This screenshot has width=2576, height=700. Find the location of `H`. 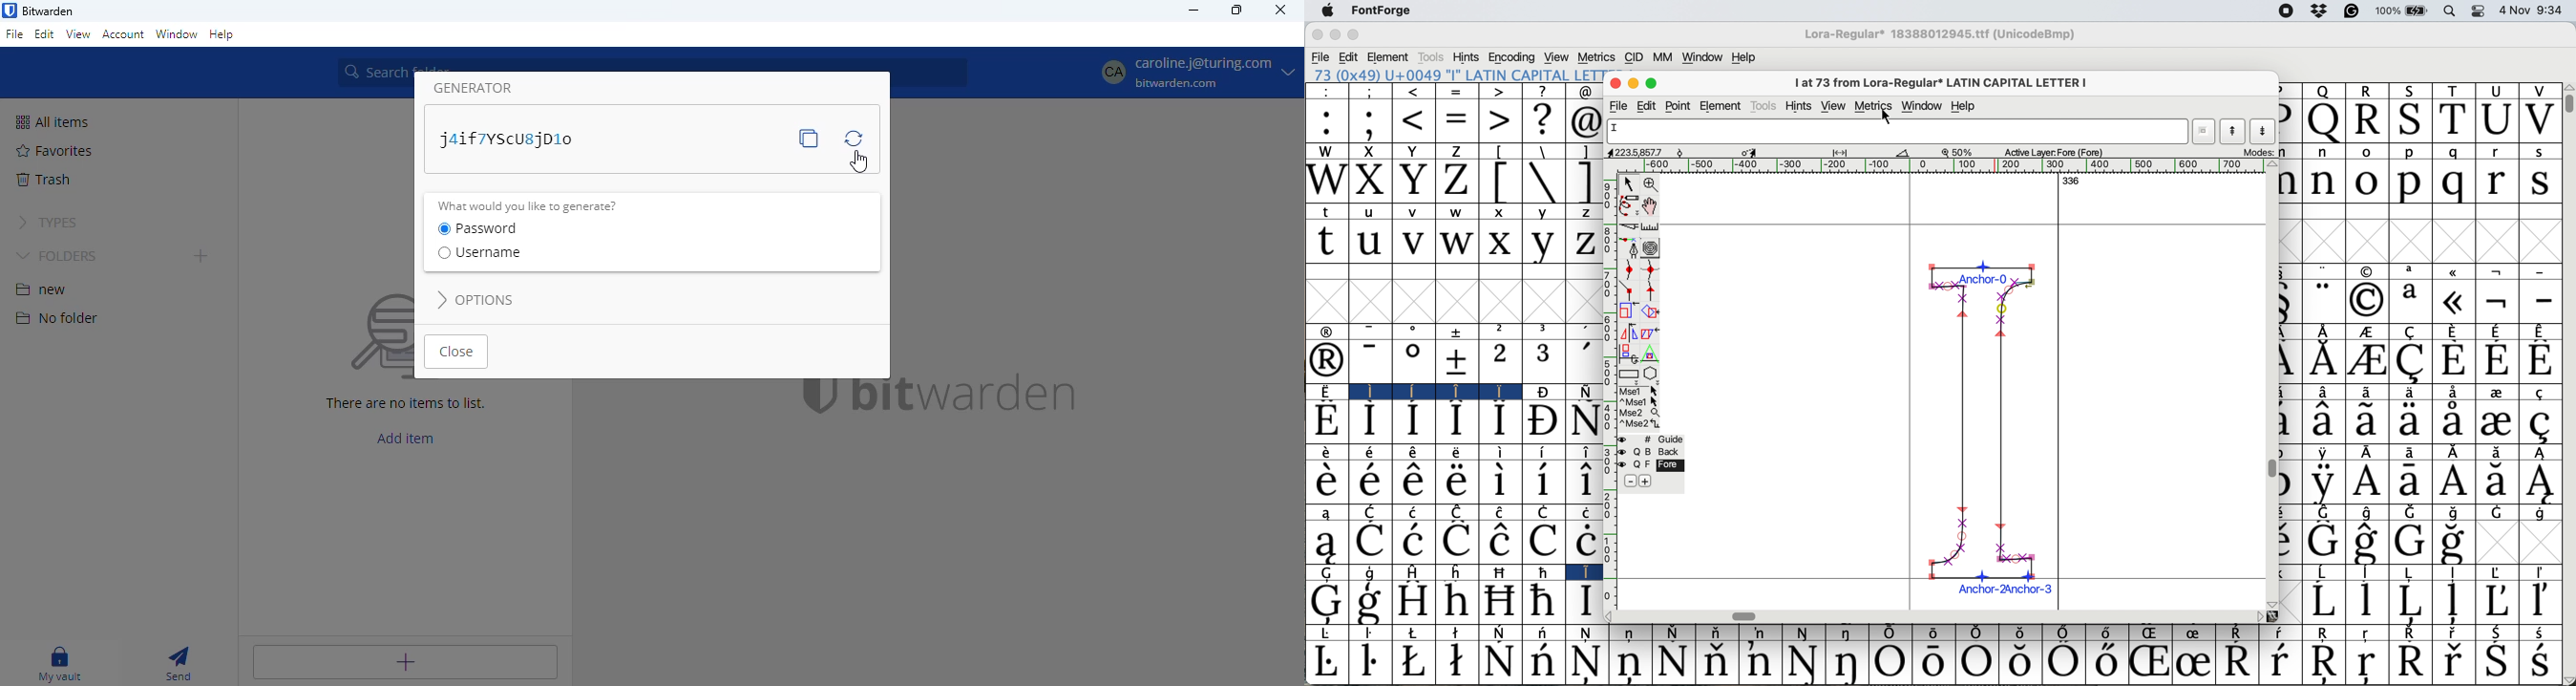

H is located at coordinates (1417, 572).